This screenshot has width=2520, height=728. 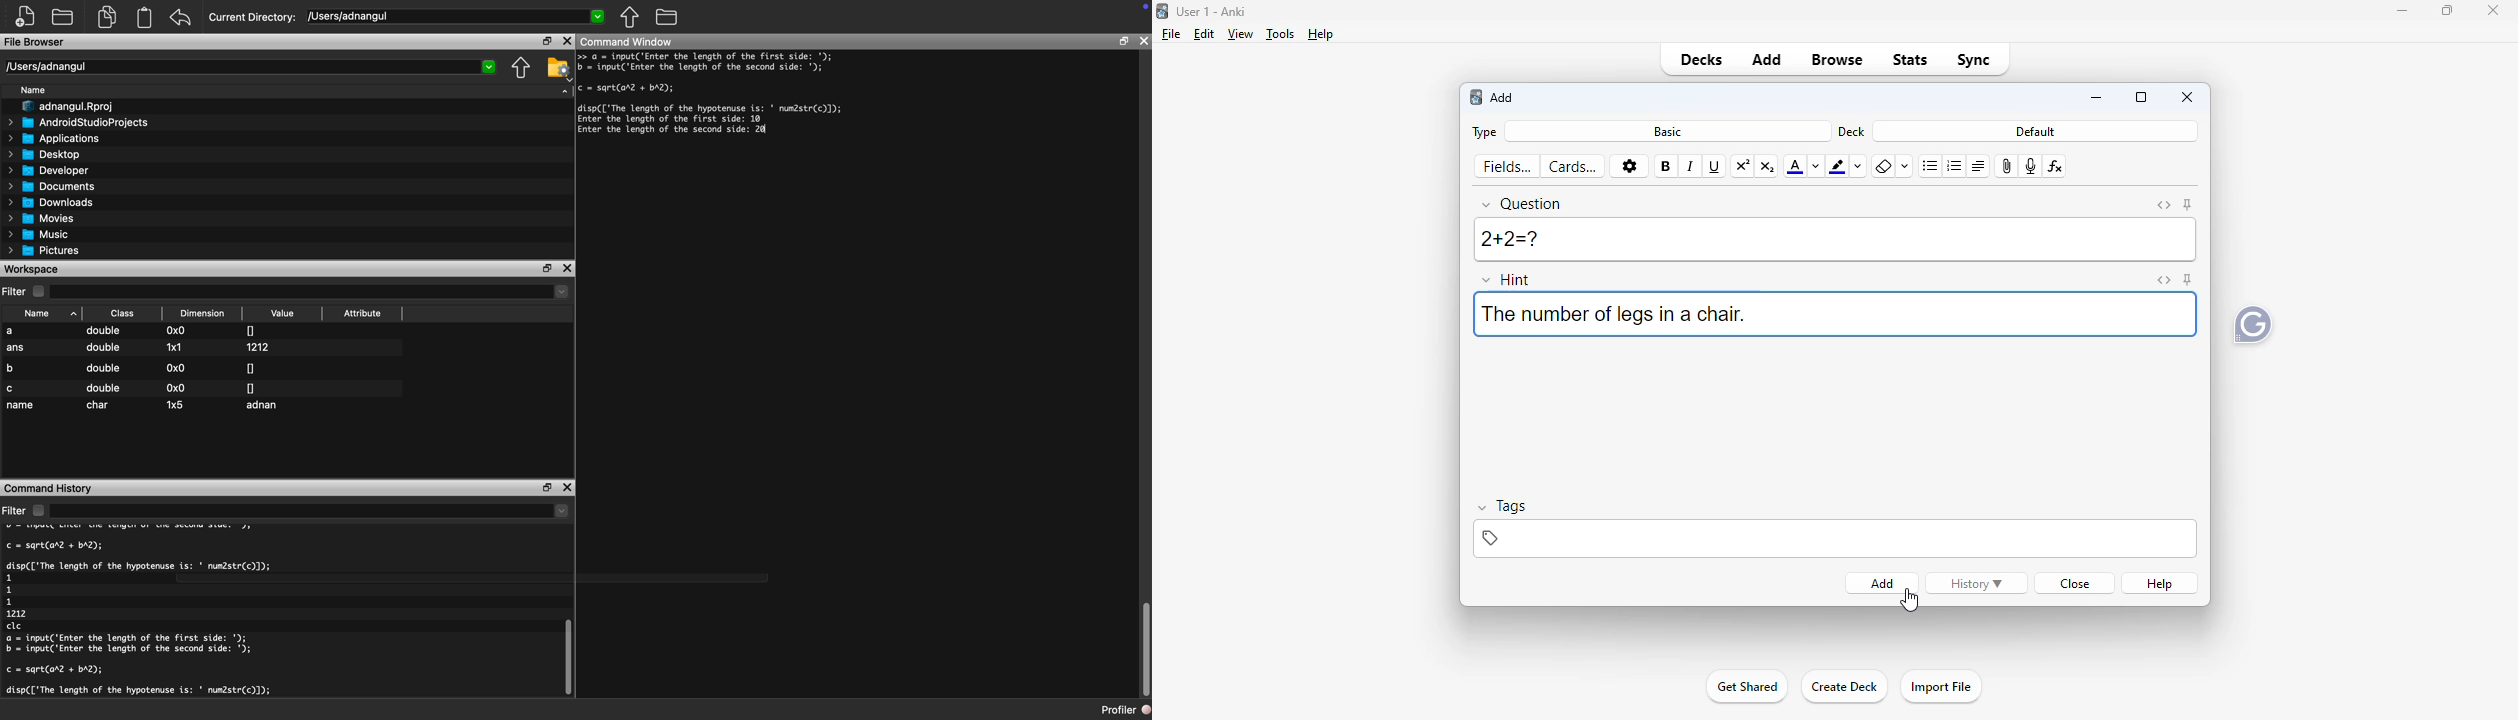 I want to click on Browse, so click(x=1838, y=59).